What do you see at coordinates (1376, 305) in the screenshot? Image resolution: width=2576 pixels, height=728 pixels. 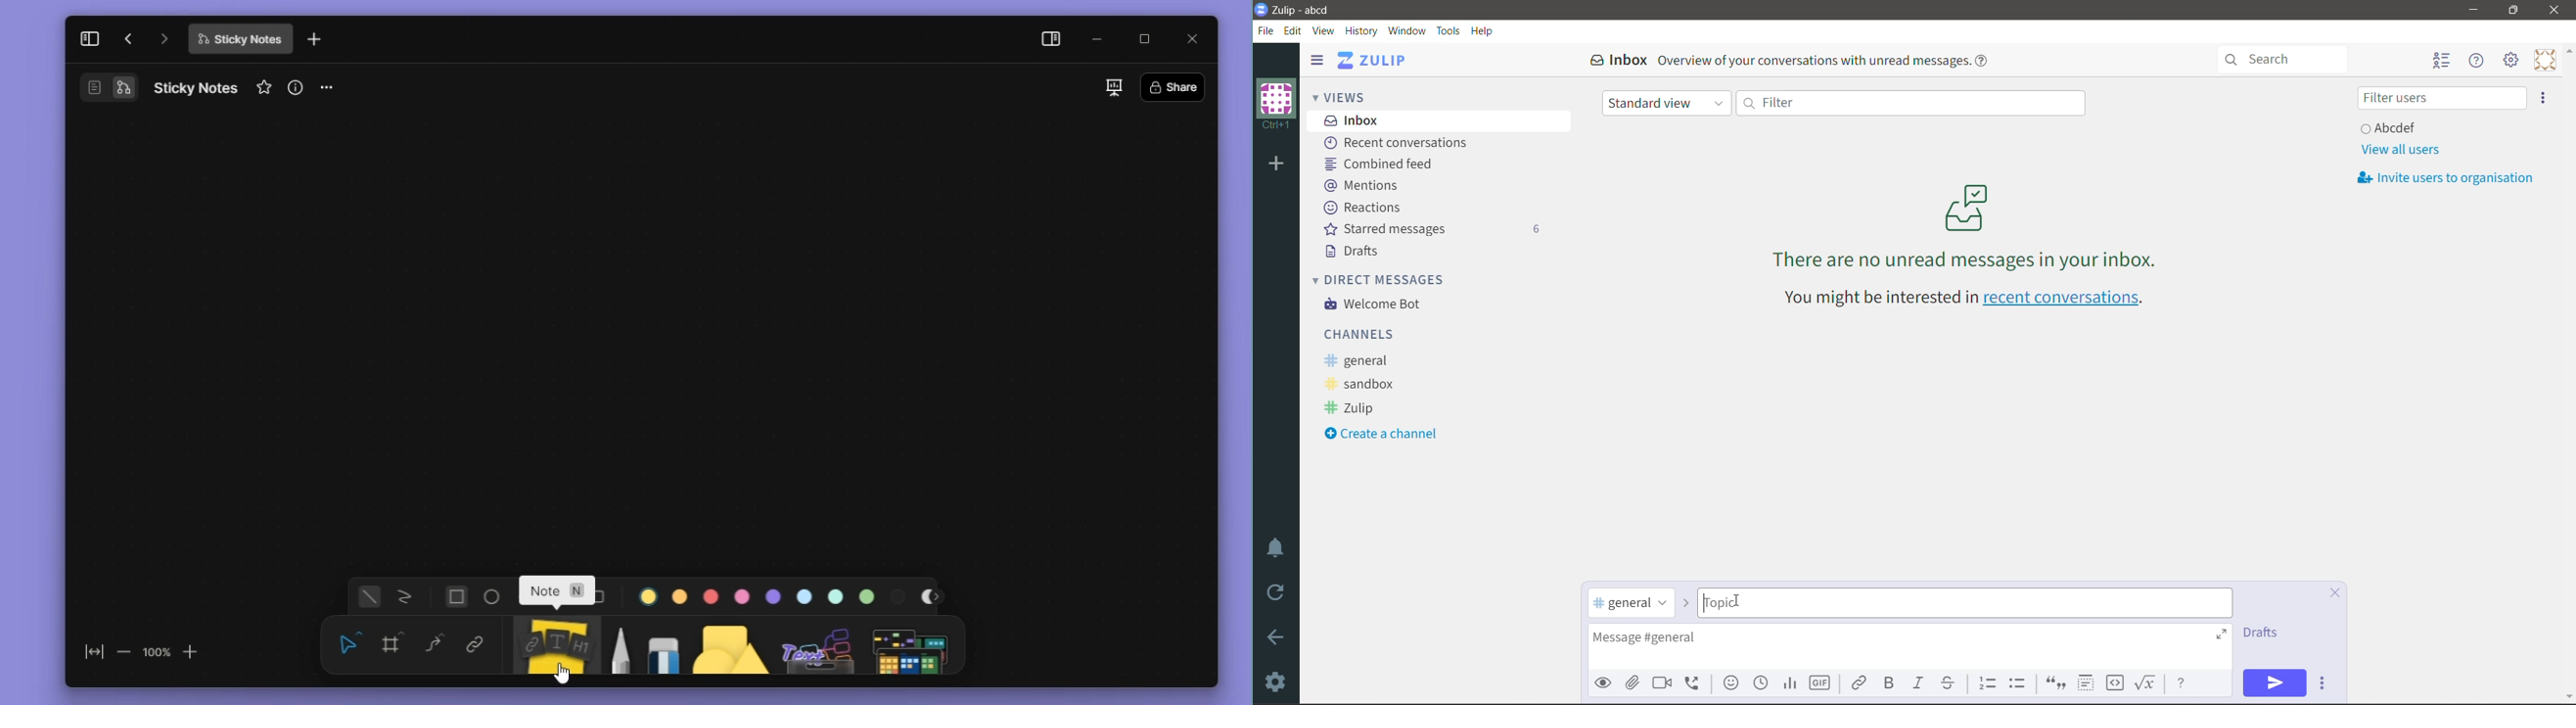 I see `Welcome Bot` at bounding box center [1376, 305].